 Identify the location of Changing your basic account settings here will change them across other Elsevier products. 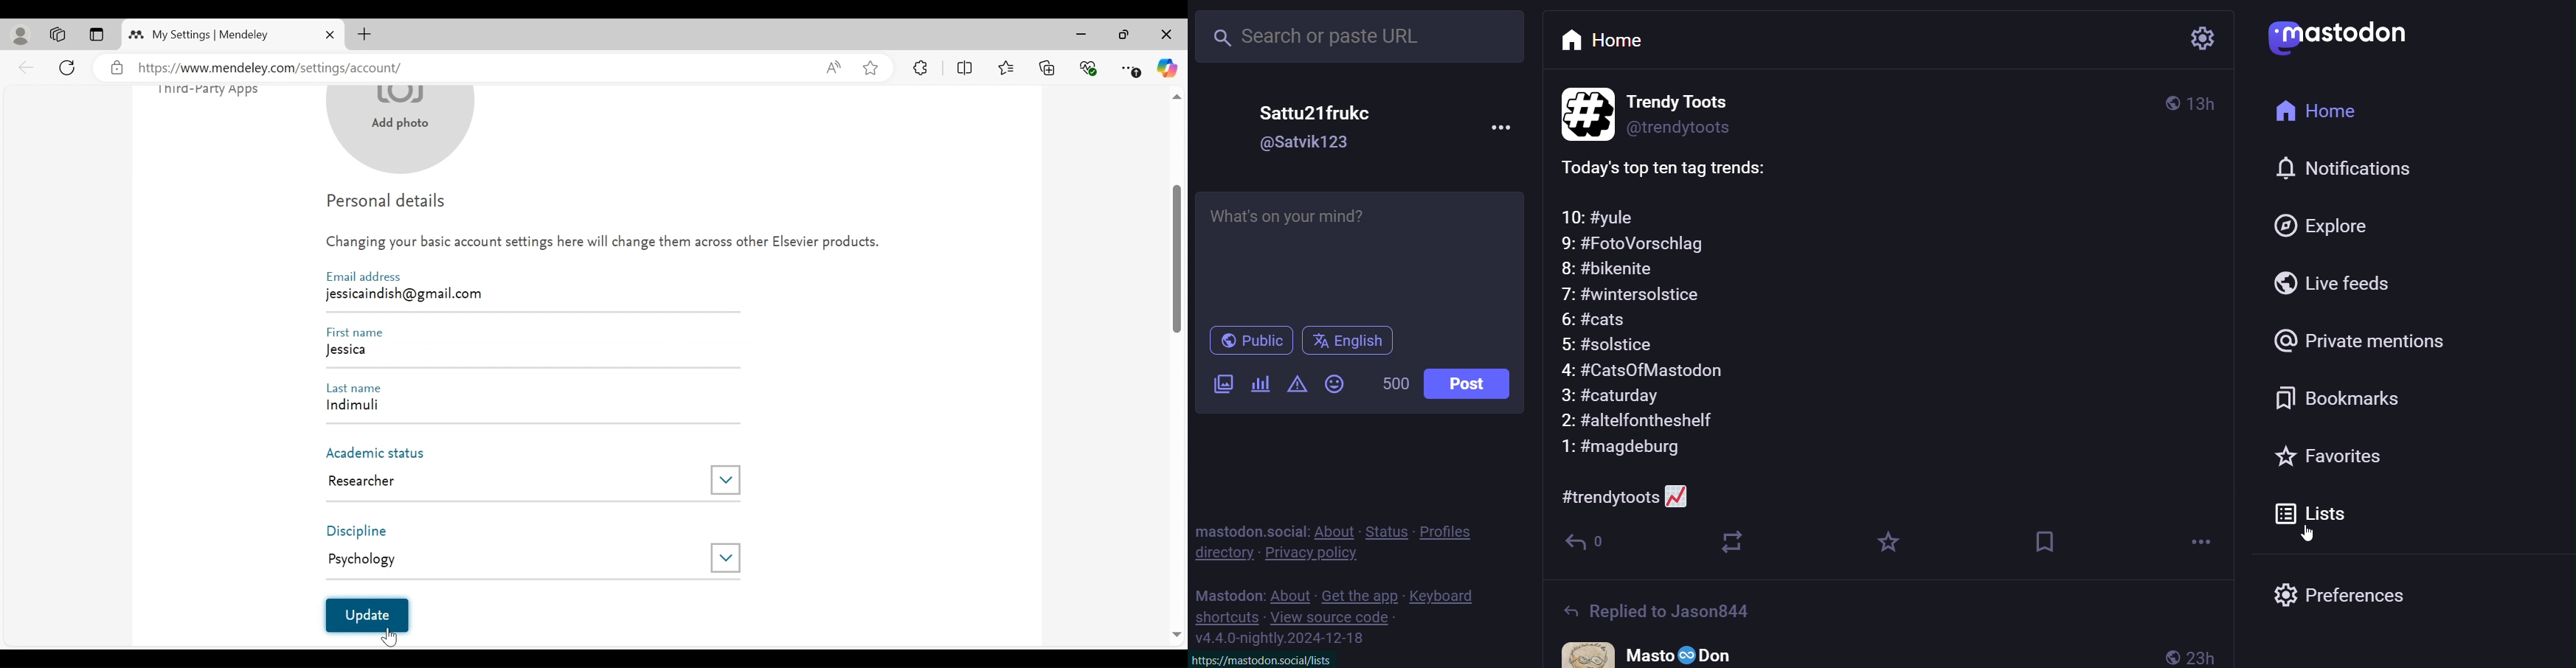
(603, 246).